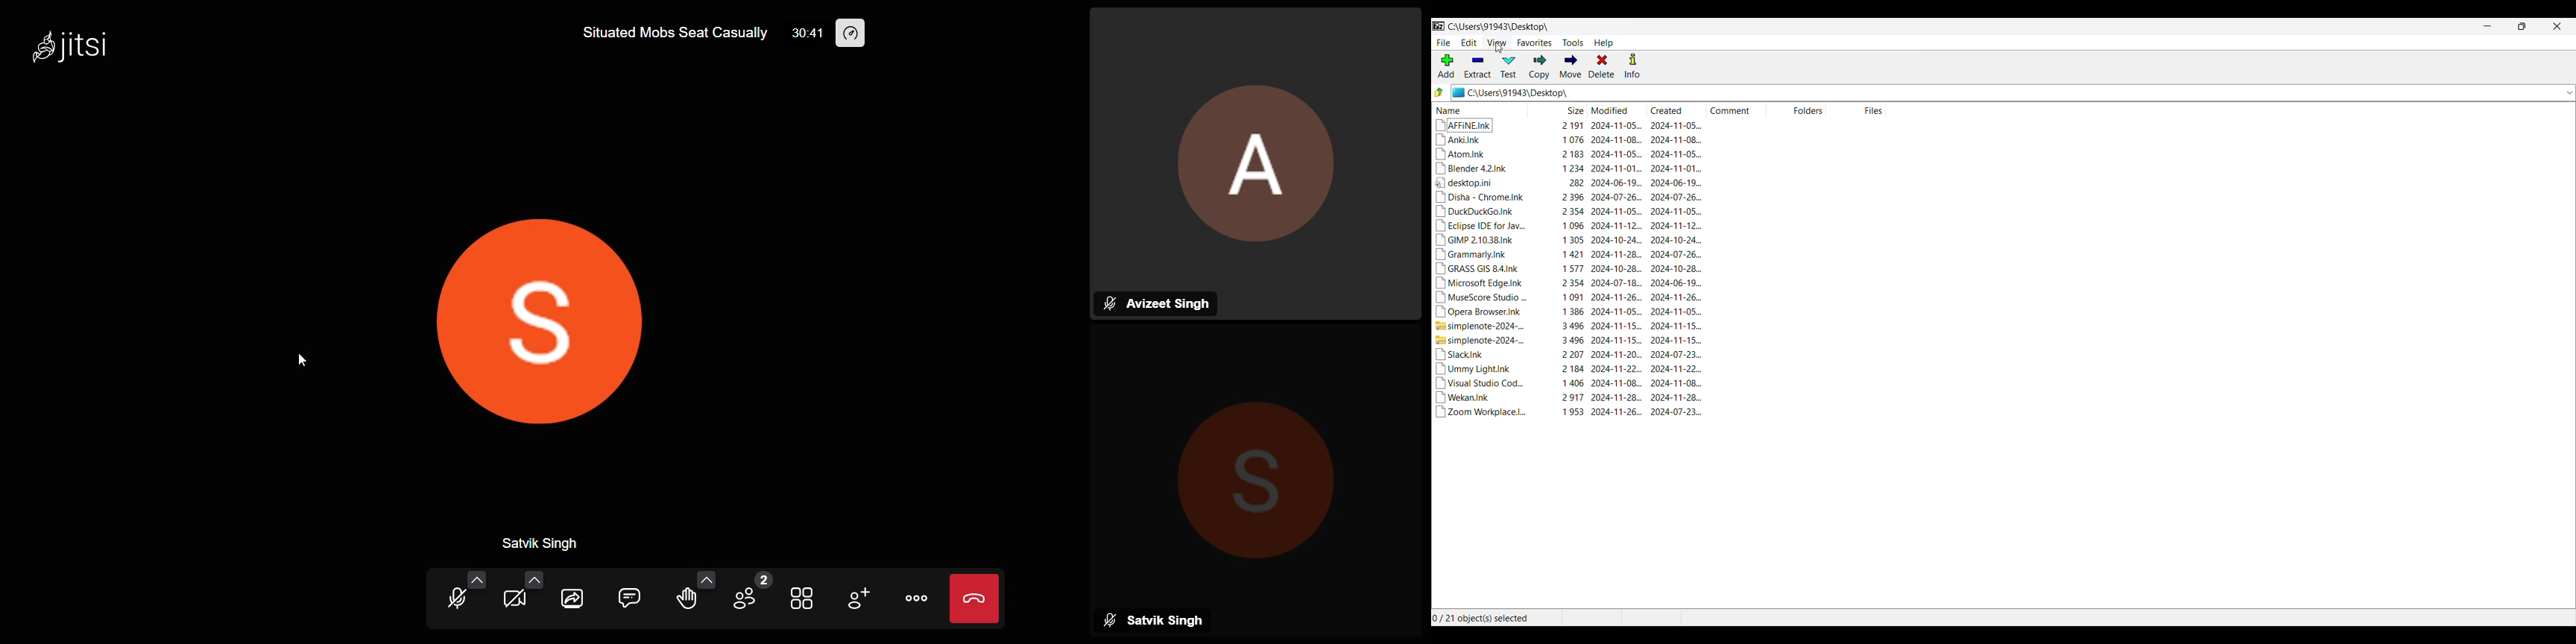  Describe the element at coordinates (451, 598) in the screenshot. I see `unmute mic` at that location.